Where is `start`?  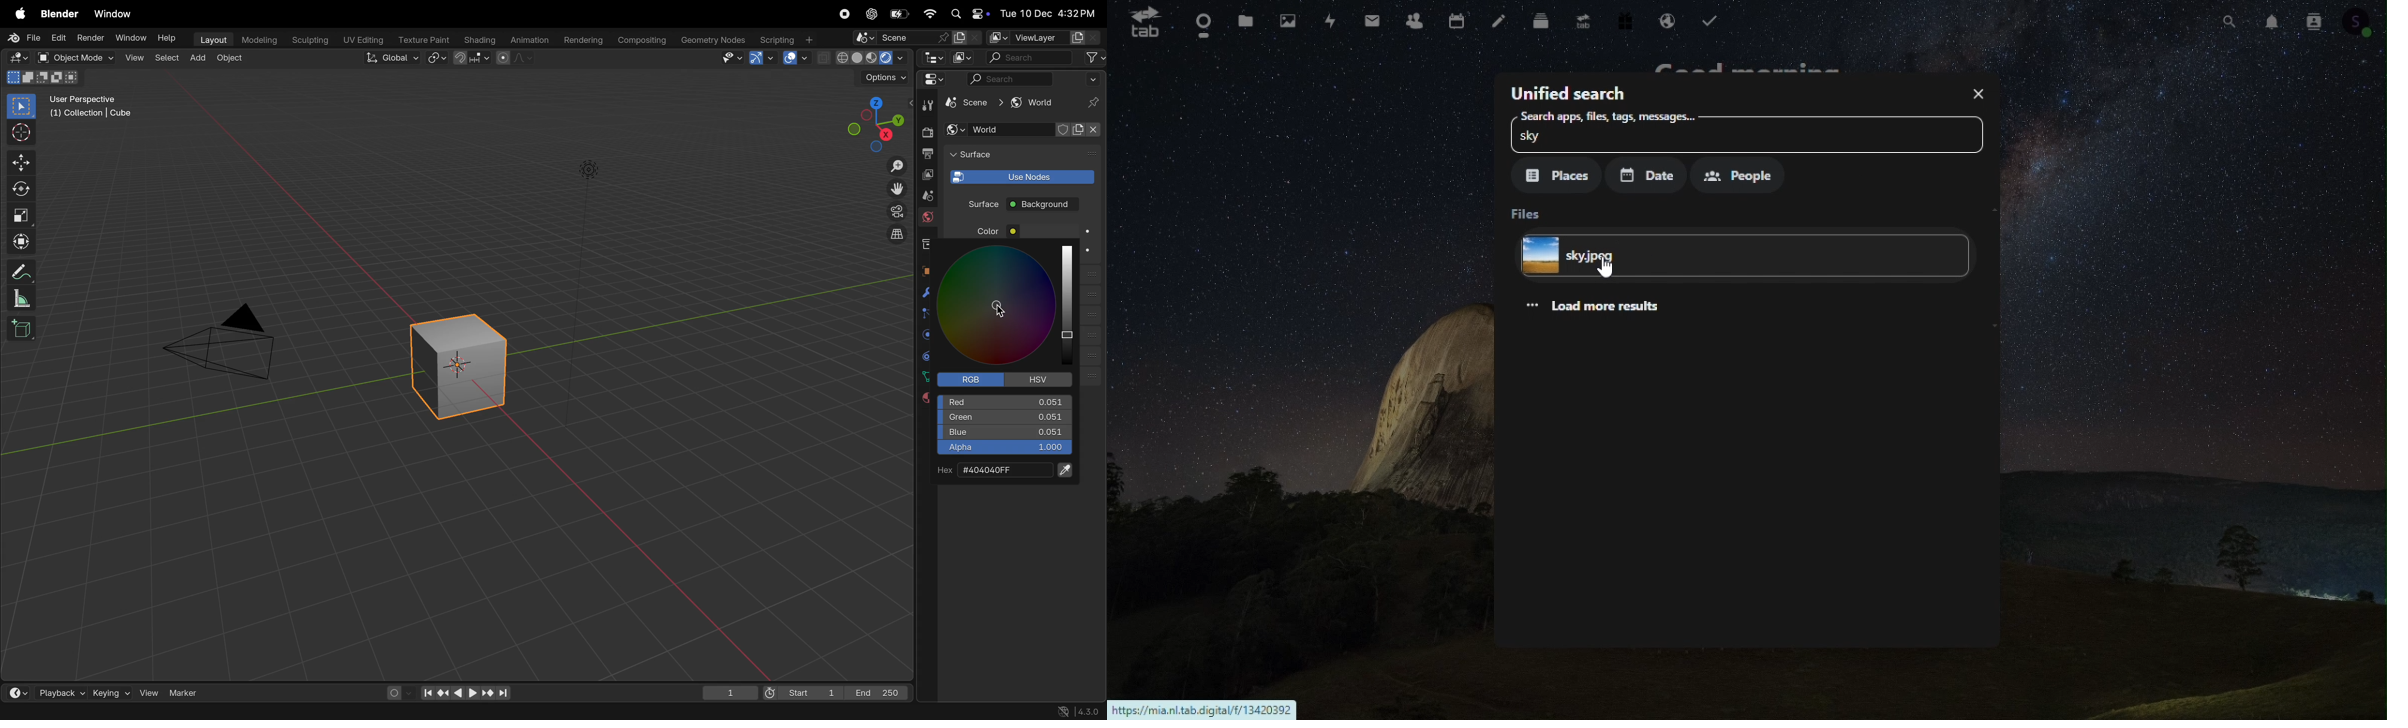 start is located at coordinates (804, 690).